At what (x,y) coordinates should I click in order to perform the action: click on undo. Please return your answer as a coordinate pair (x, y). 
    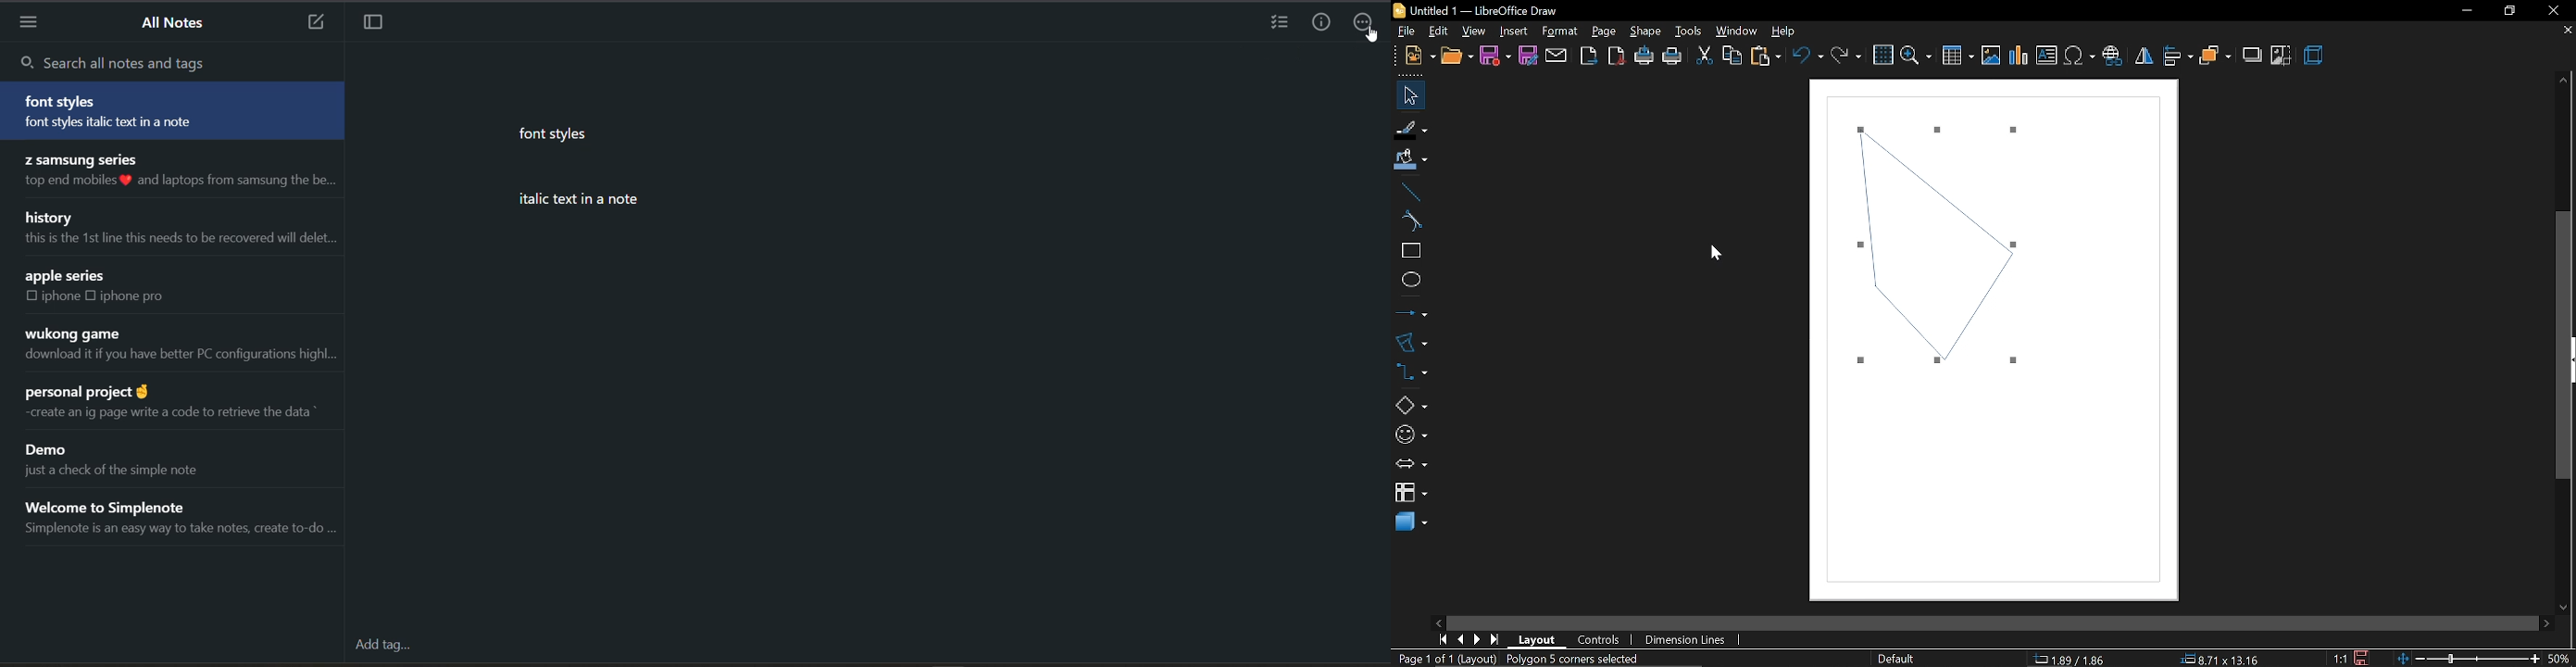
    Looking at the image, I should click on (1808, 55).